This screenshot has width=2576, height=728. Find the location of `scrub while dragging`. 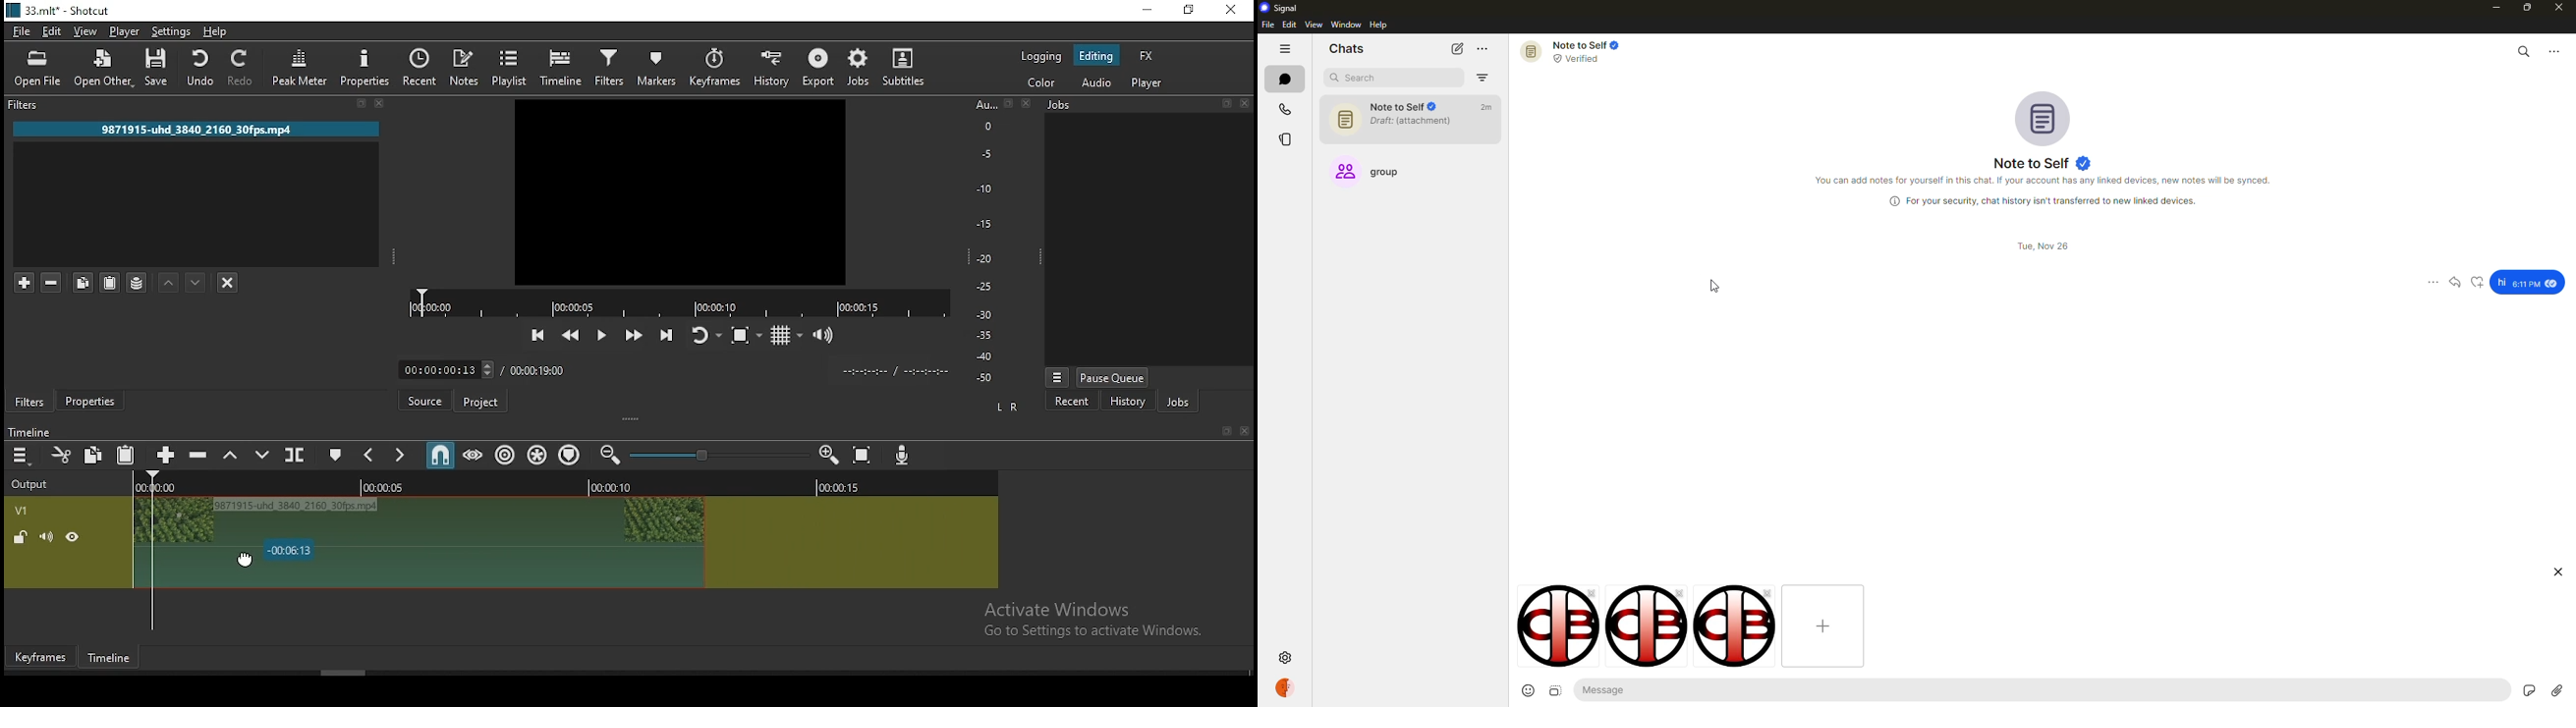

scrub while dragging is located at coordinates (475, 457).